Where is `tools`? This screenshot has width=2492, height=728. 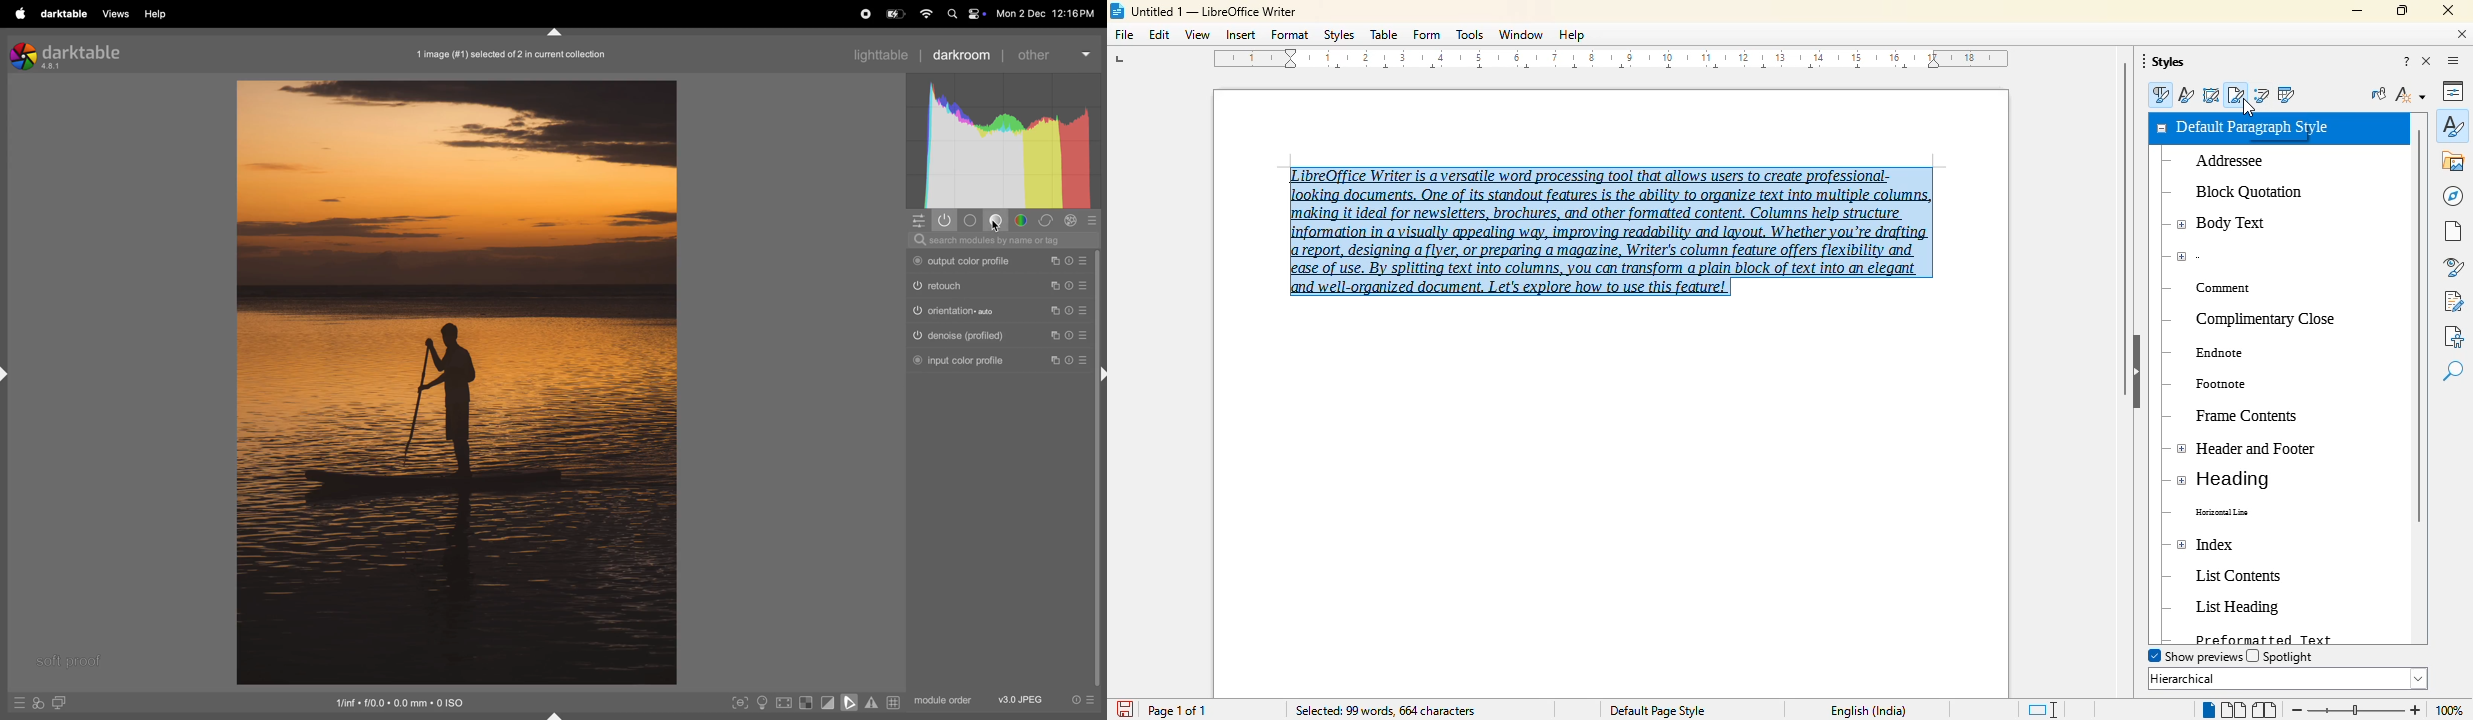 tools is located at coordinates (1470, 35).